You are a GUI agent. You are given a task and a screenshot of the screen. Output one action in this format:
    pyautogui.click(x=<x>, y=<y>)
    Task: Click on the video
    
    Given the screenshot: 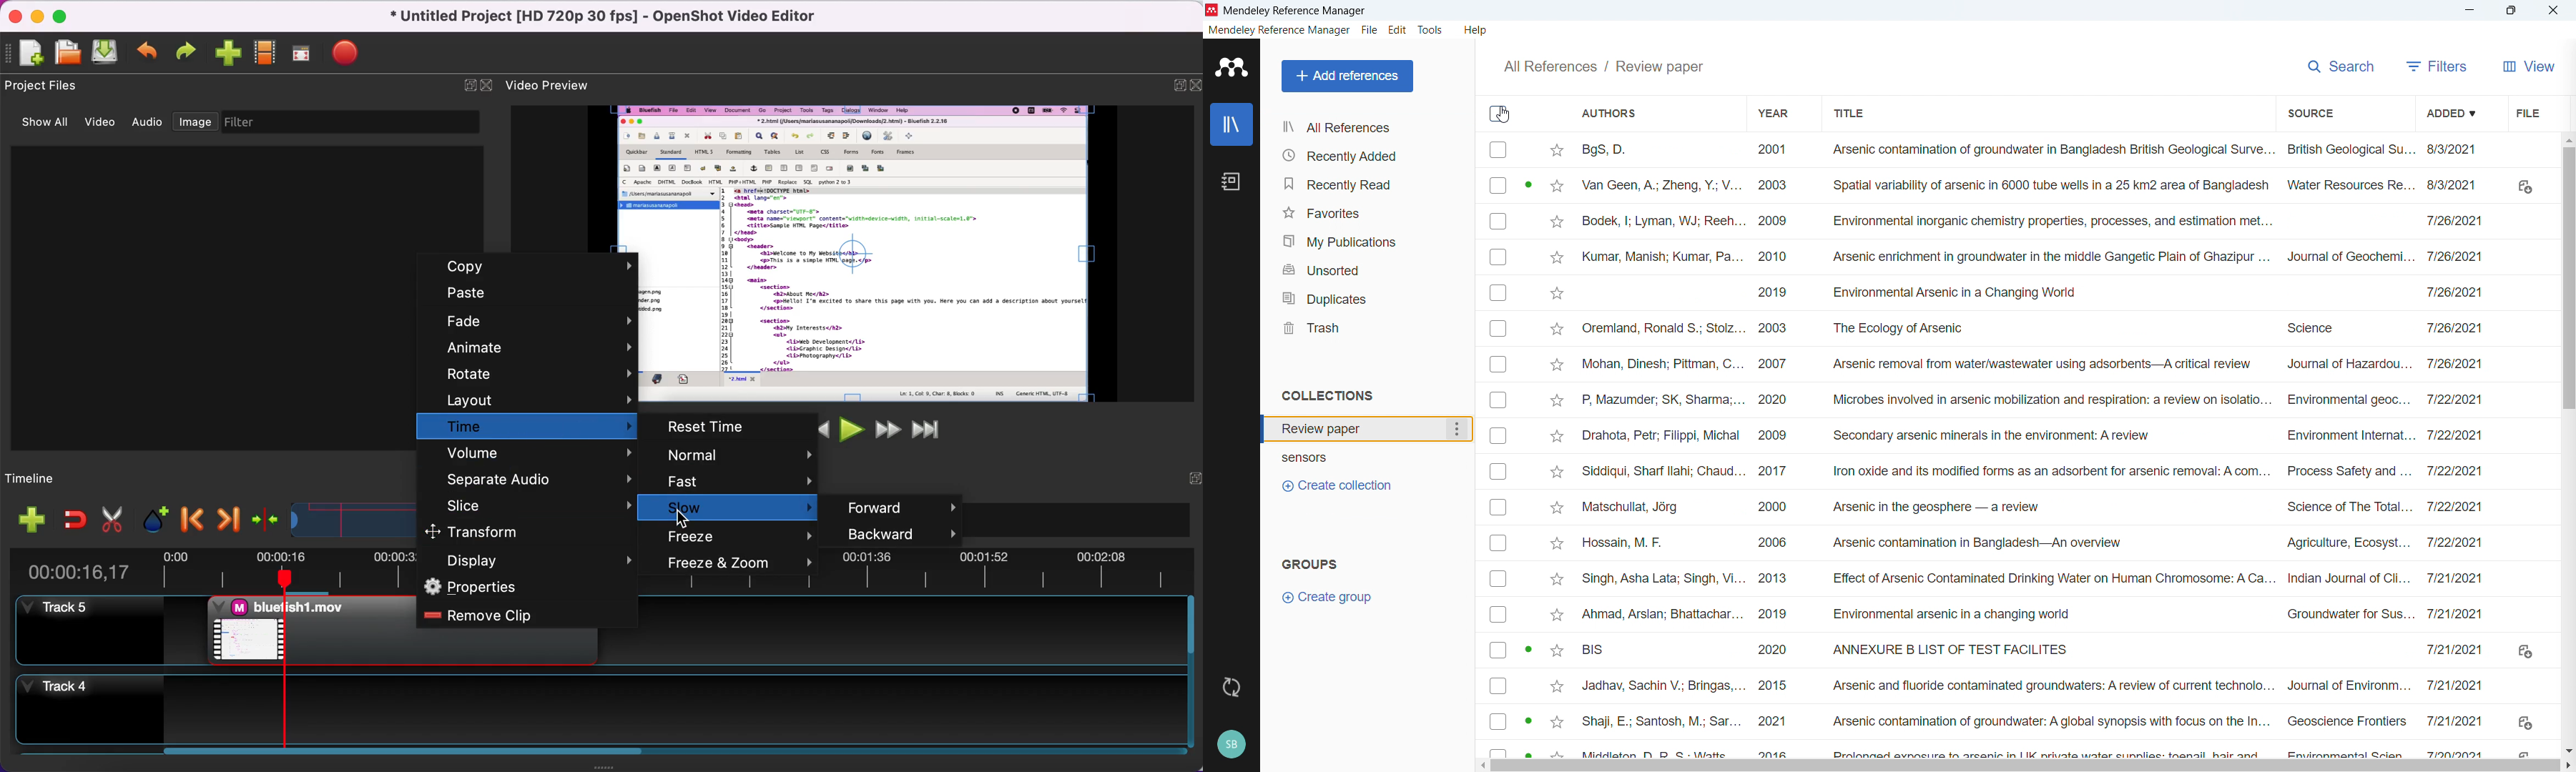 What is the action you would take?
    pyautogui.click(x=104, y=124)
    